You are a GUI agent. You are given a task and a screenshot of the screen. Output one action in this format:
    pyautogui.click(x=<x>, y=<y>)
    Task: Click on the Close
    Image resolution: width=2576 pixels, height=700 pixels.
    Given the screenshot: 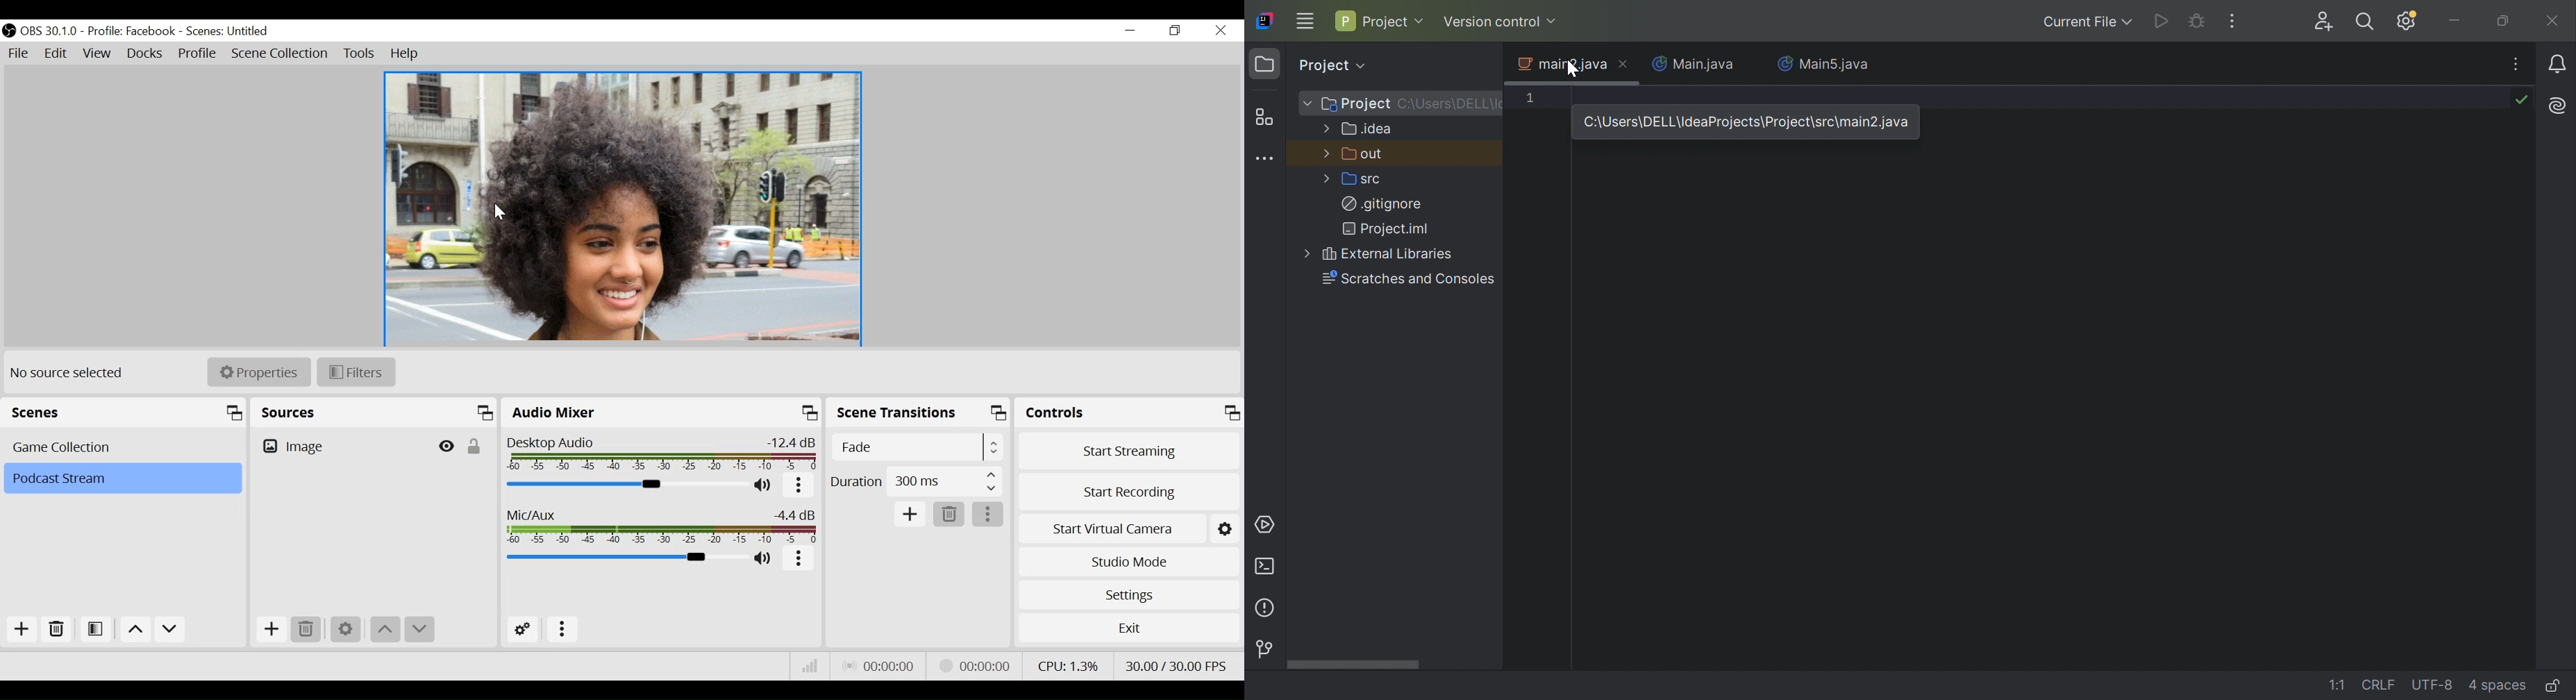 What is the action you would take?
    pyautogui.click(x=1223, y=30)
    